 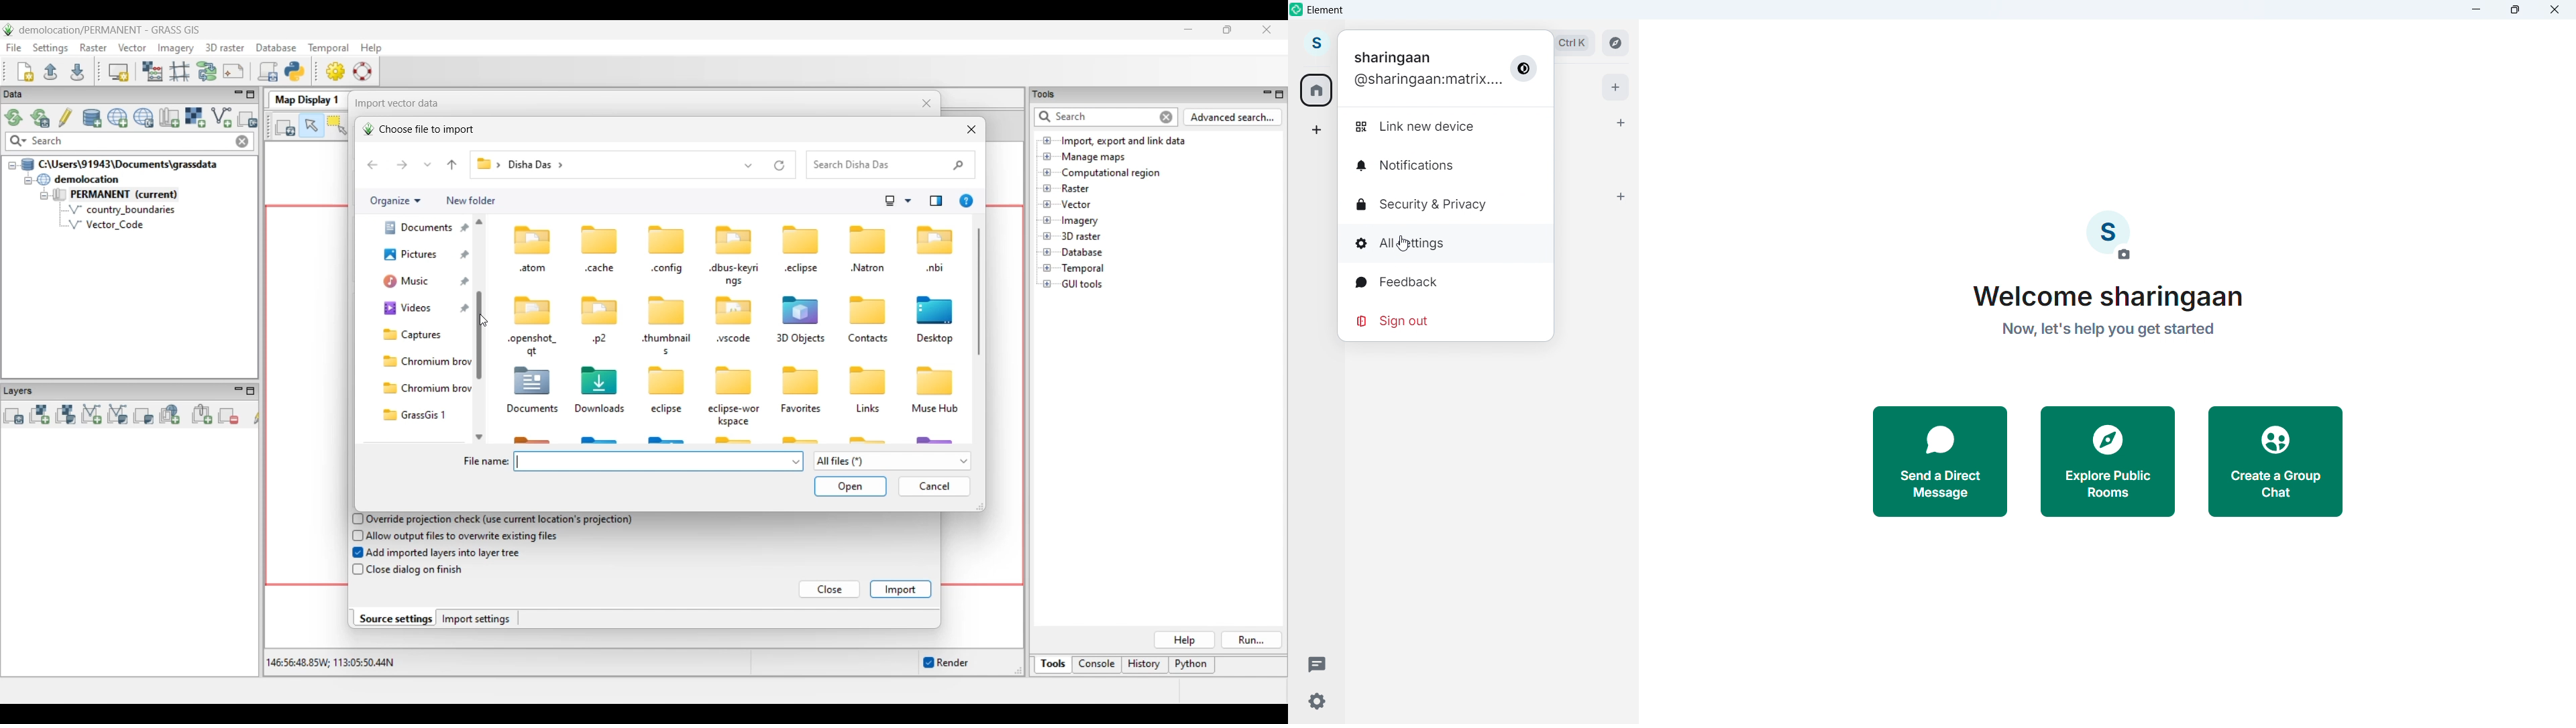 I want to click on Toggle theme , so click(x=1524, y=70).